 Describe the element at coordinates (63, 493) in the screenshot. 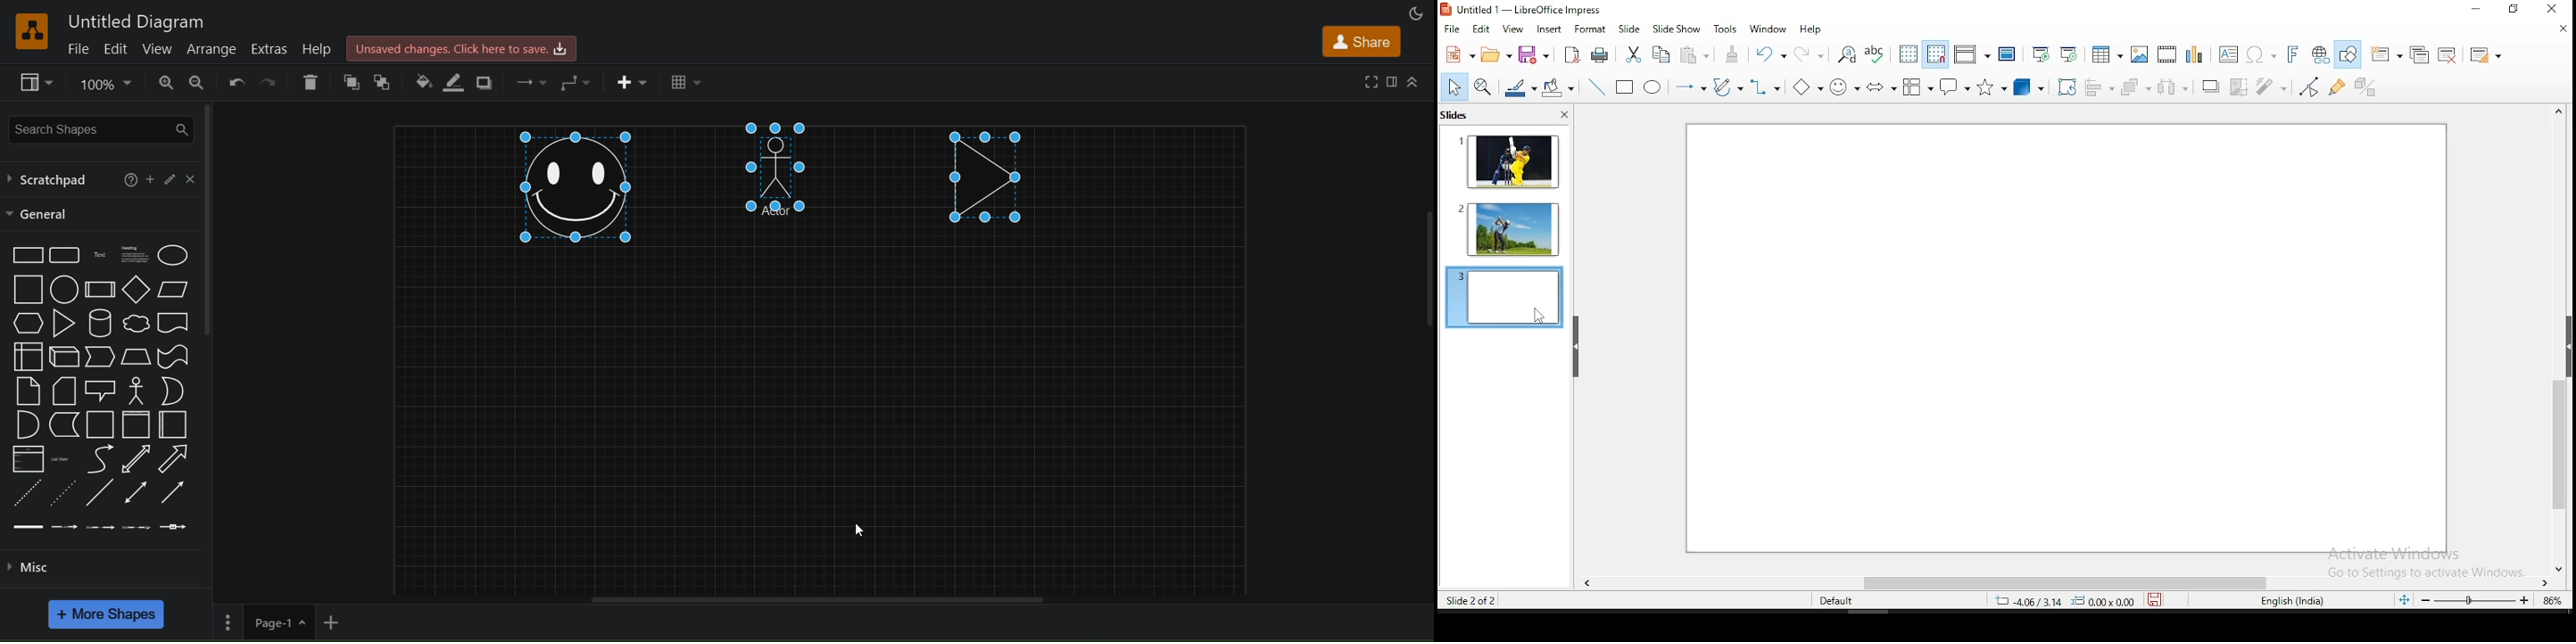

I see `dotted line` at that location.